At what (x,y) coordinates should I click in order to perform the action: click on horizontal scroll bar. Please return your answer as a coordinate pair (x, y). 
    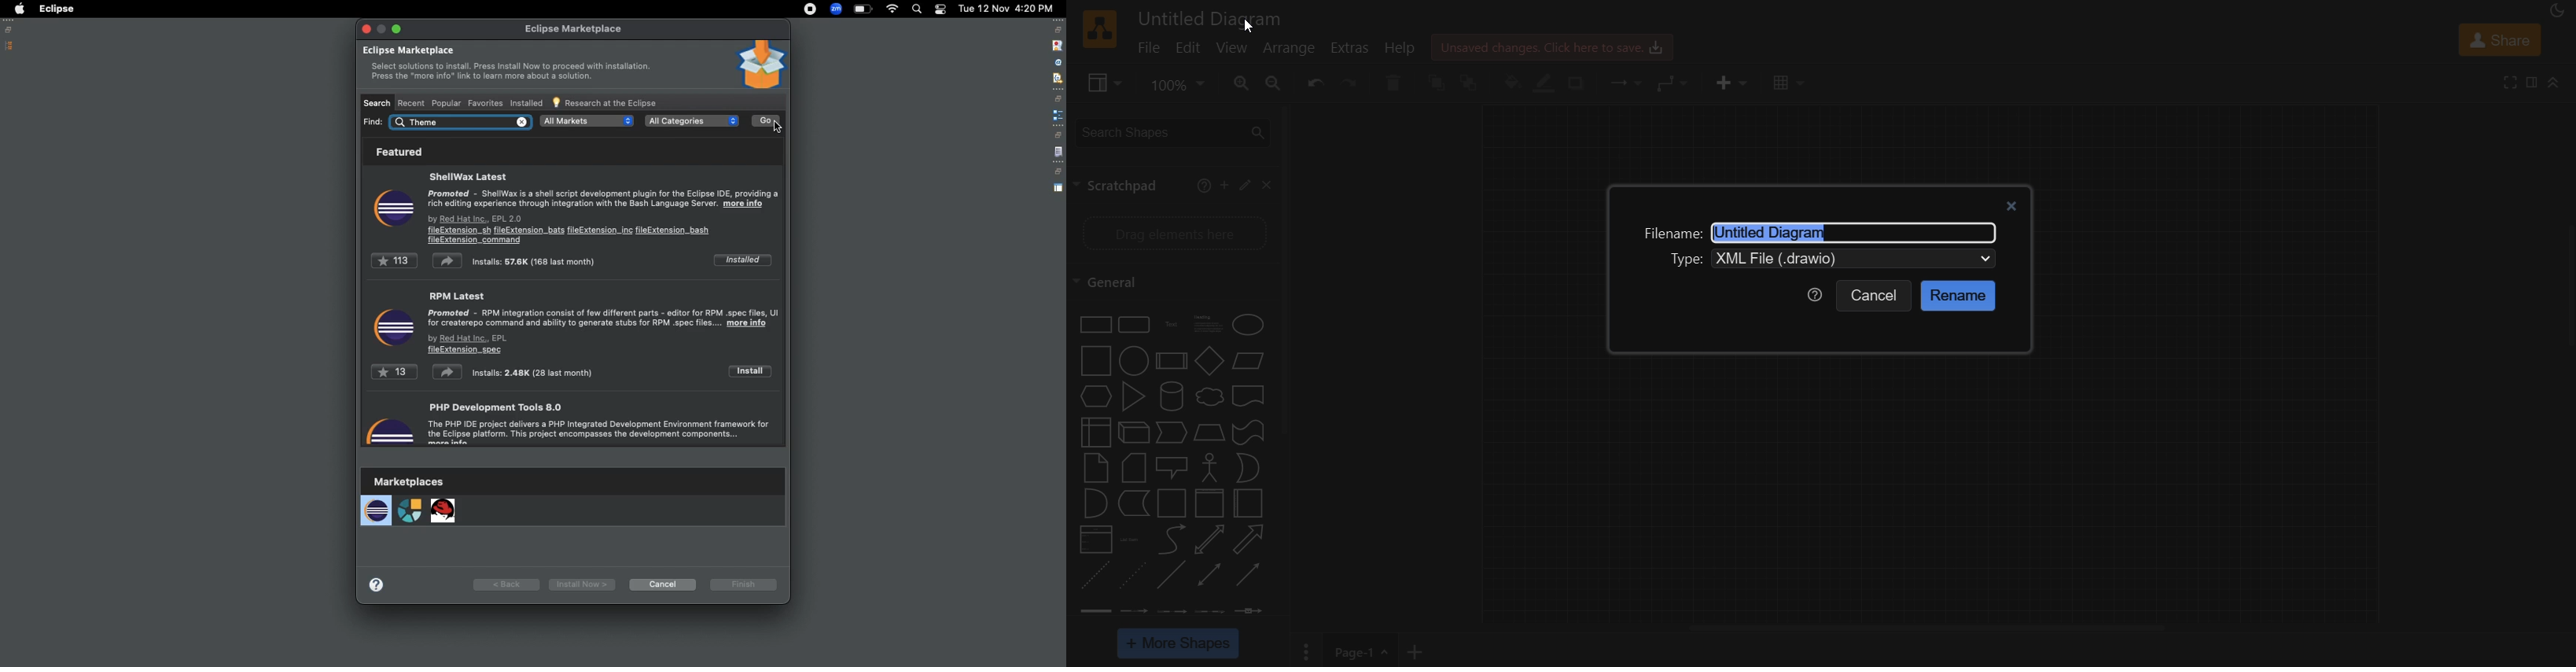
    Looking at the image, I should click on (1926, 629).